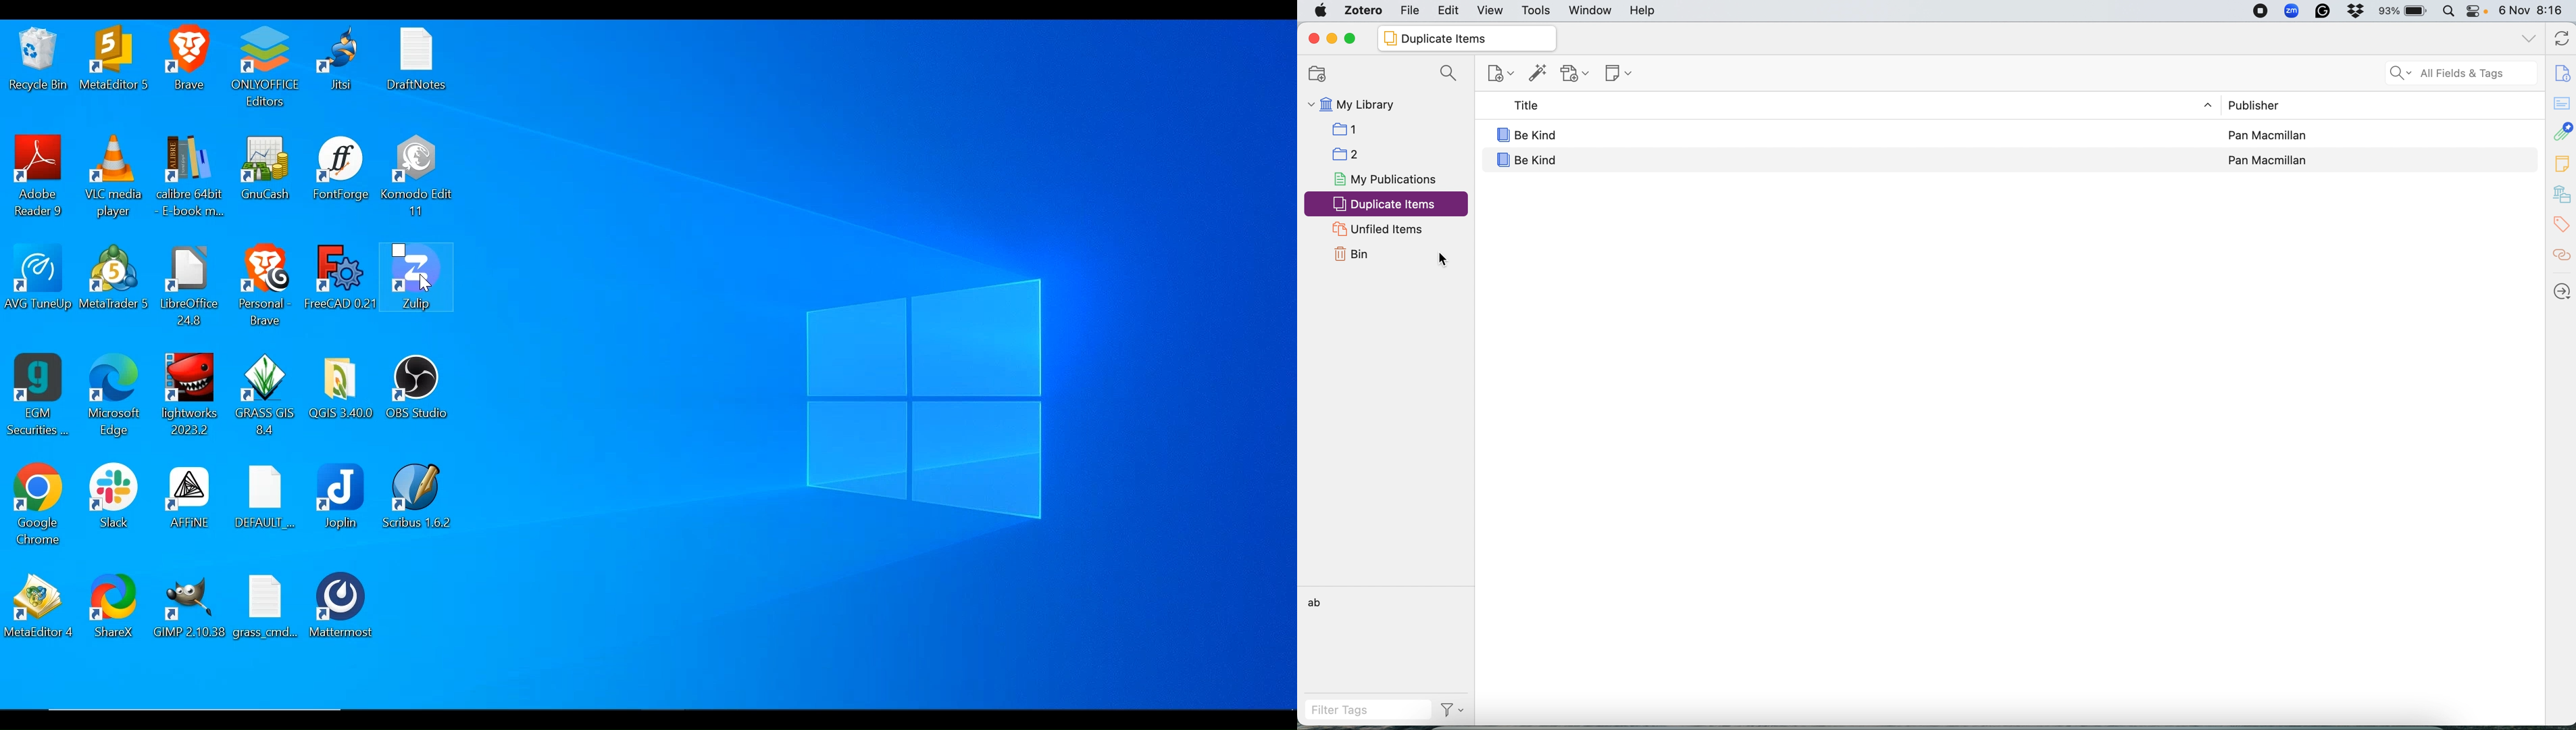 The height and width of the screenshot is (756, 2576). What do you see at coordinates (115, 60) in the screenshot?
I see `Desktop icon` at bounding box center [115, 60].